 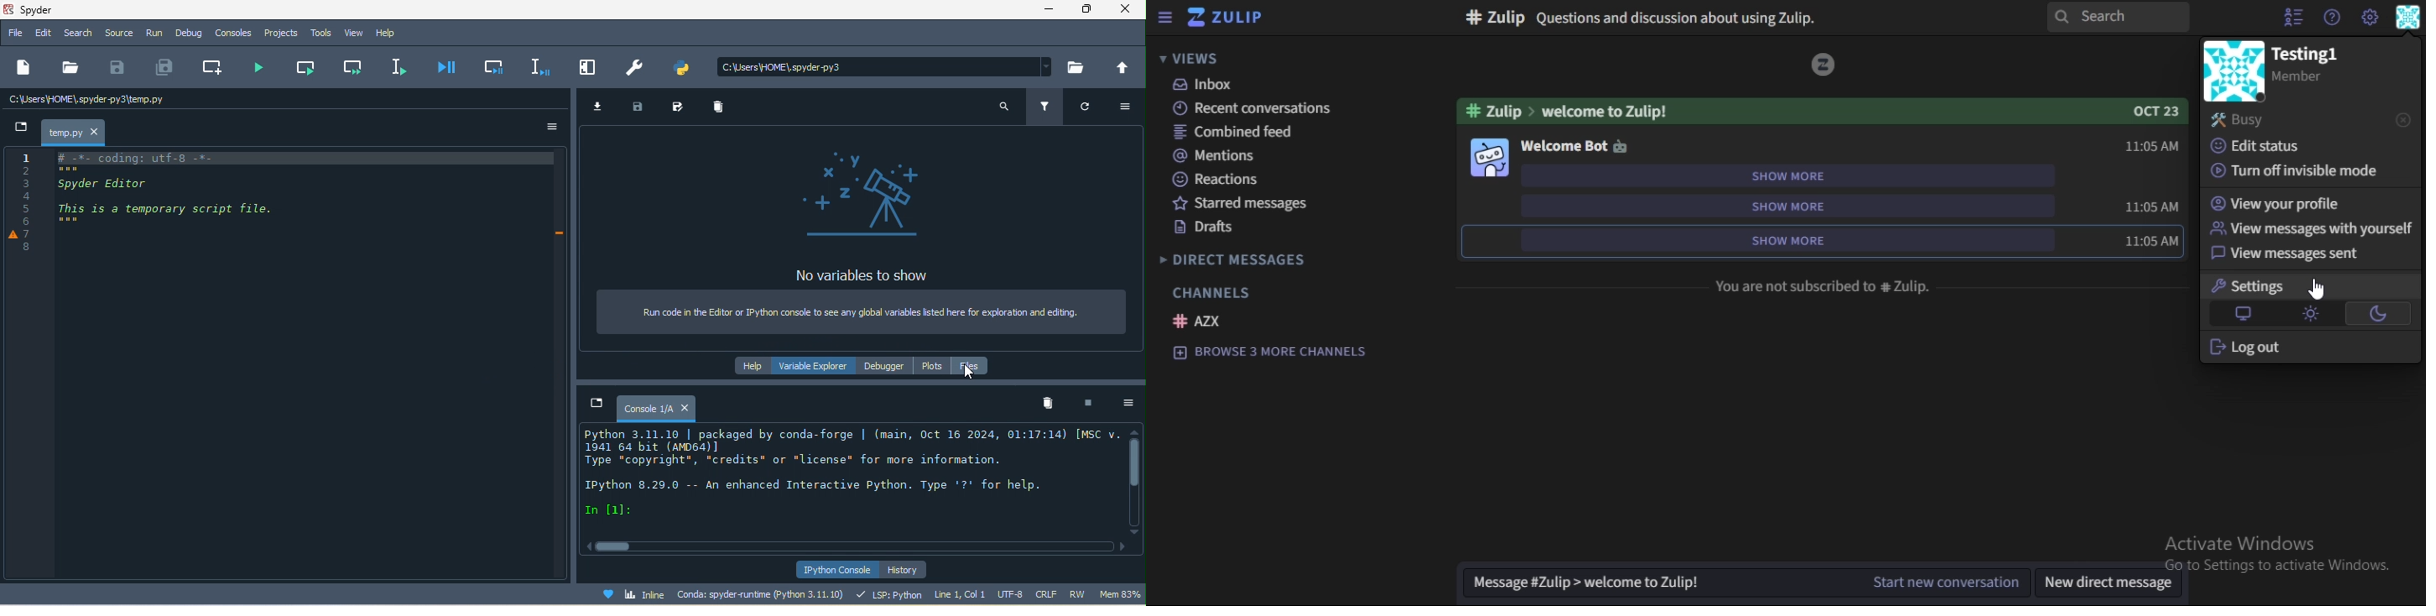 I want to click on title, so click(x=46, y=10).